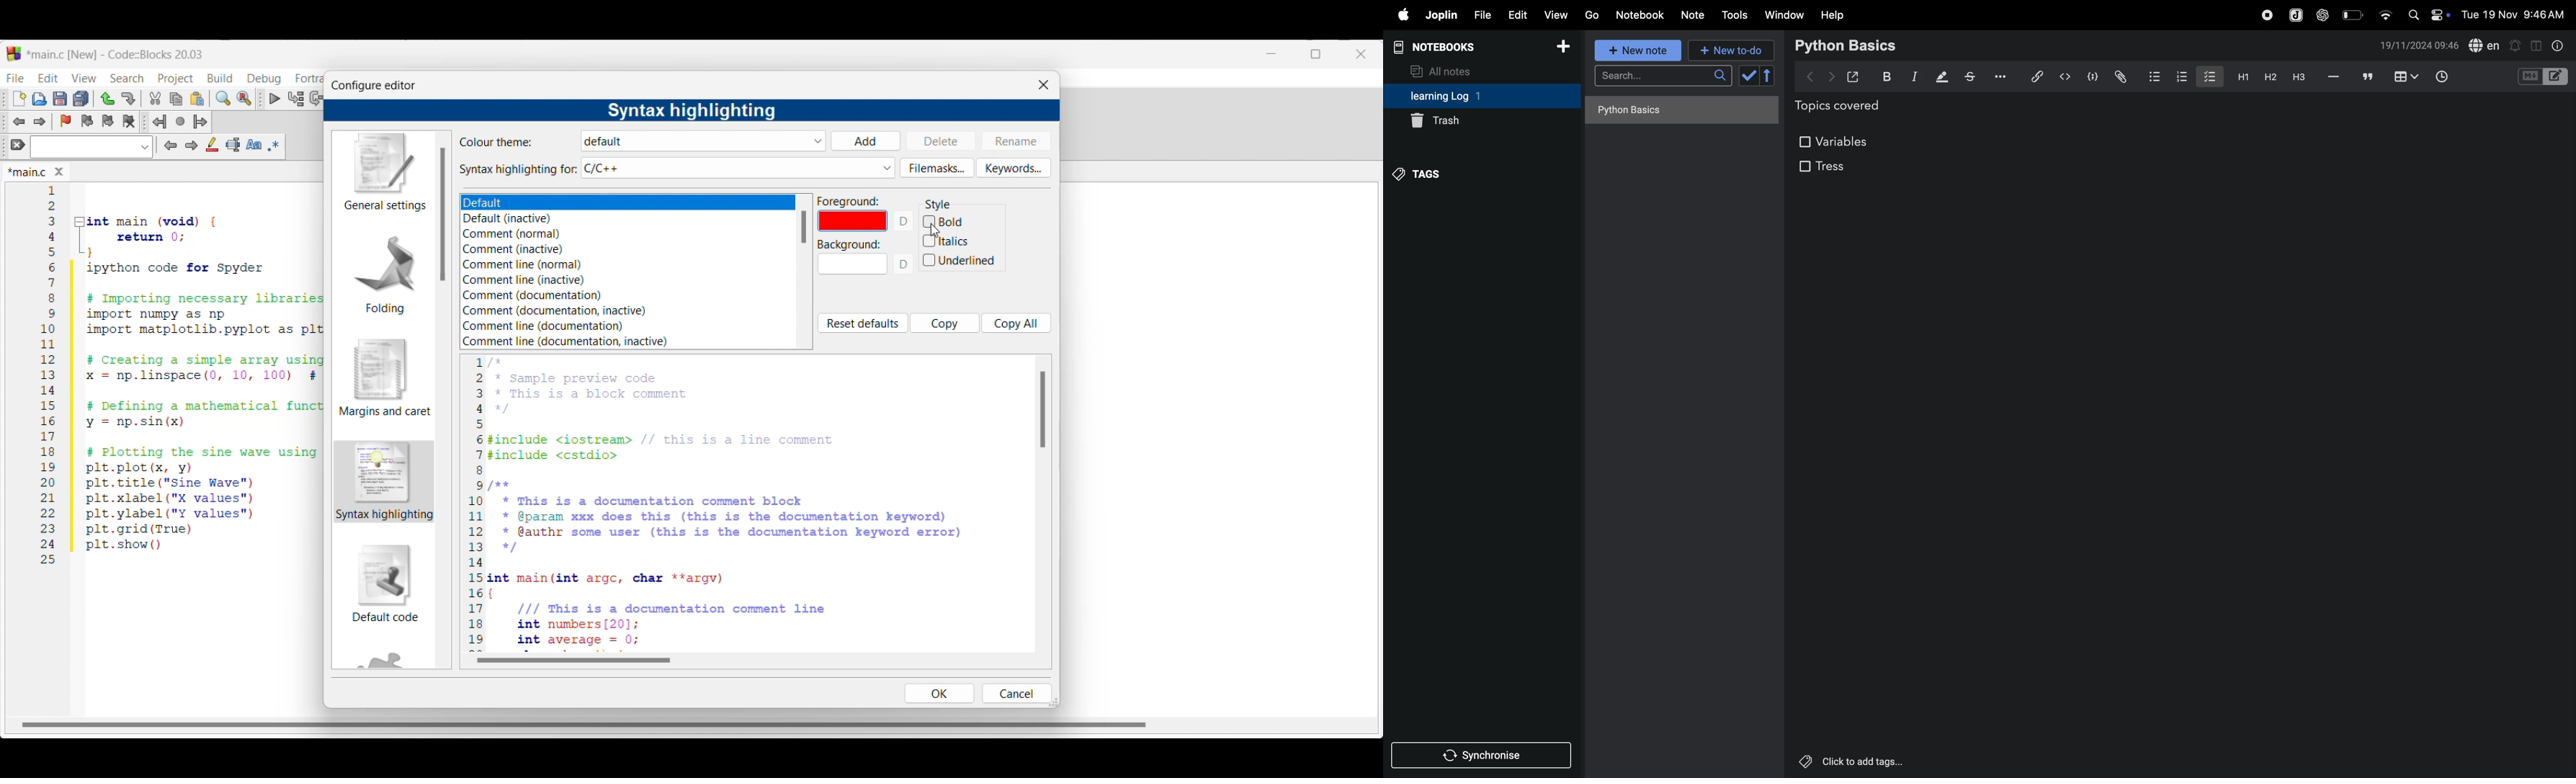 This screenshot has height=784, width=2576. I want to click on record, so click(2267, 13).